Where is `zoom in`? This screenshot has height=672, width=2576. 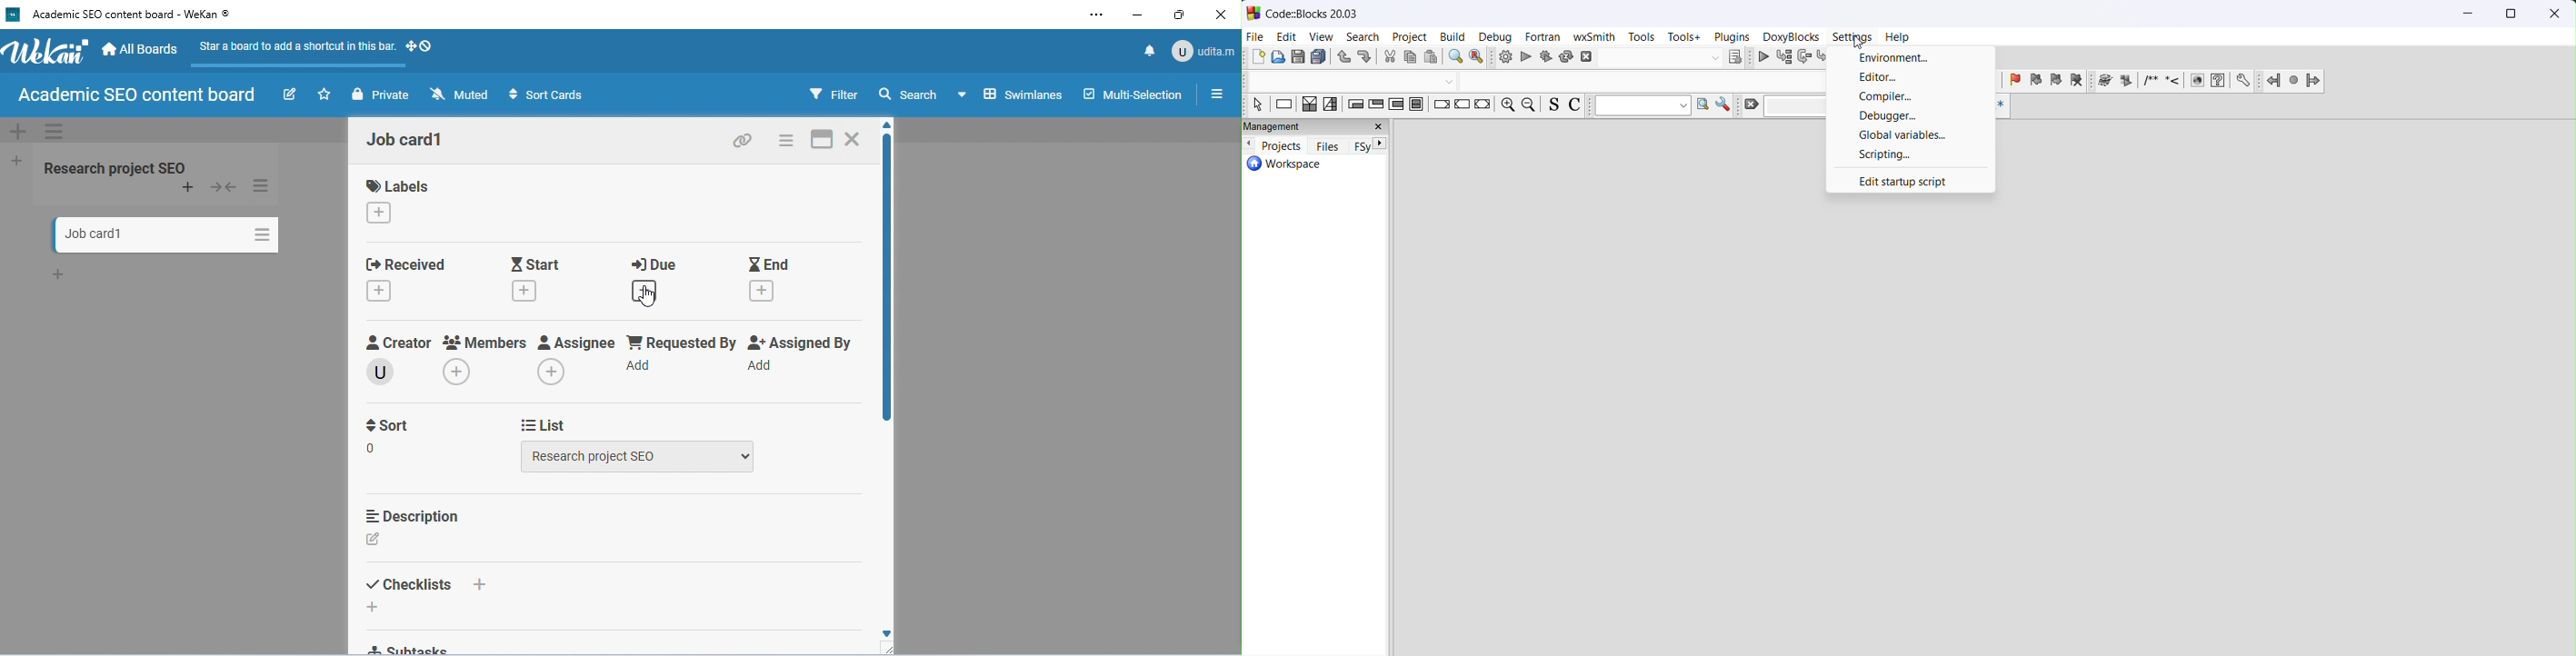 zoom in is located at coordinates (1507, 105).